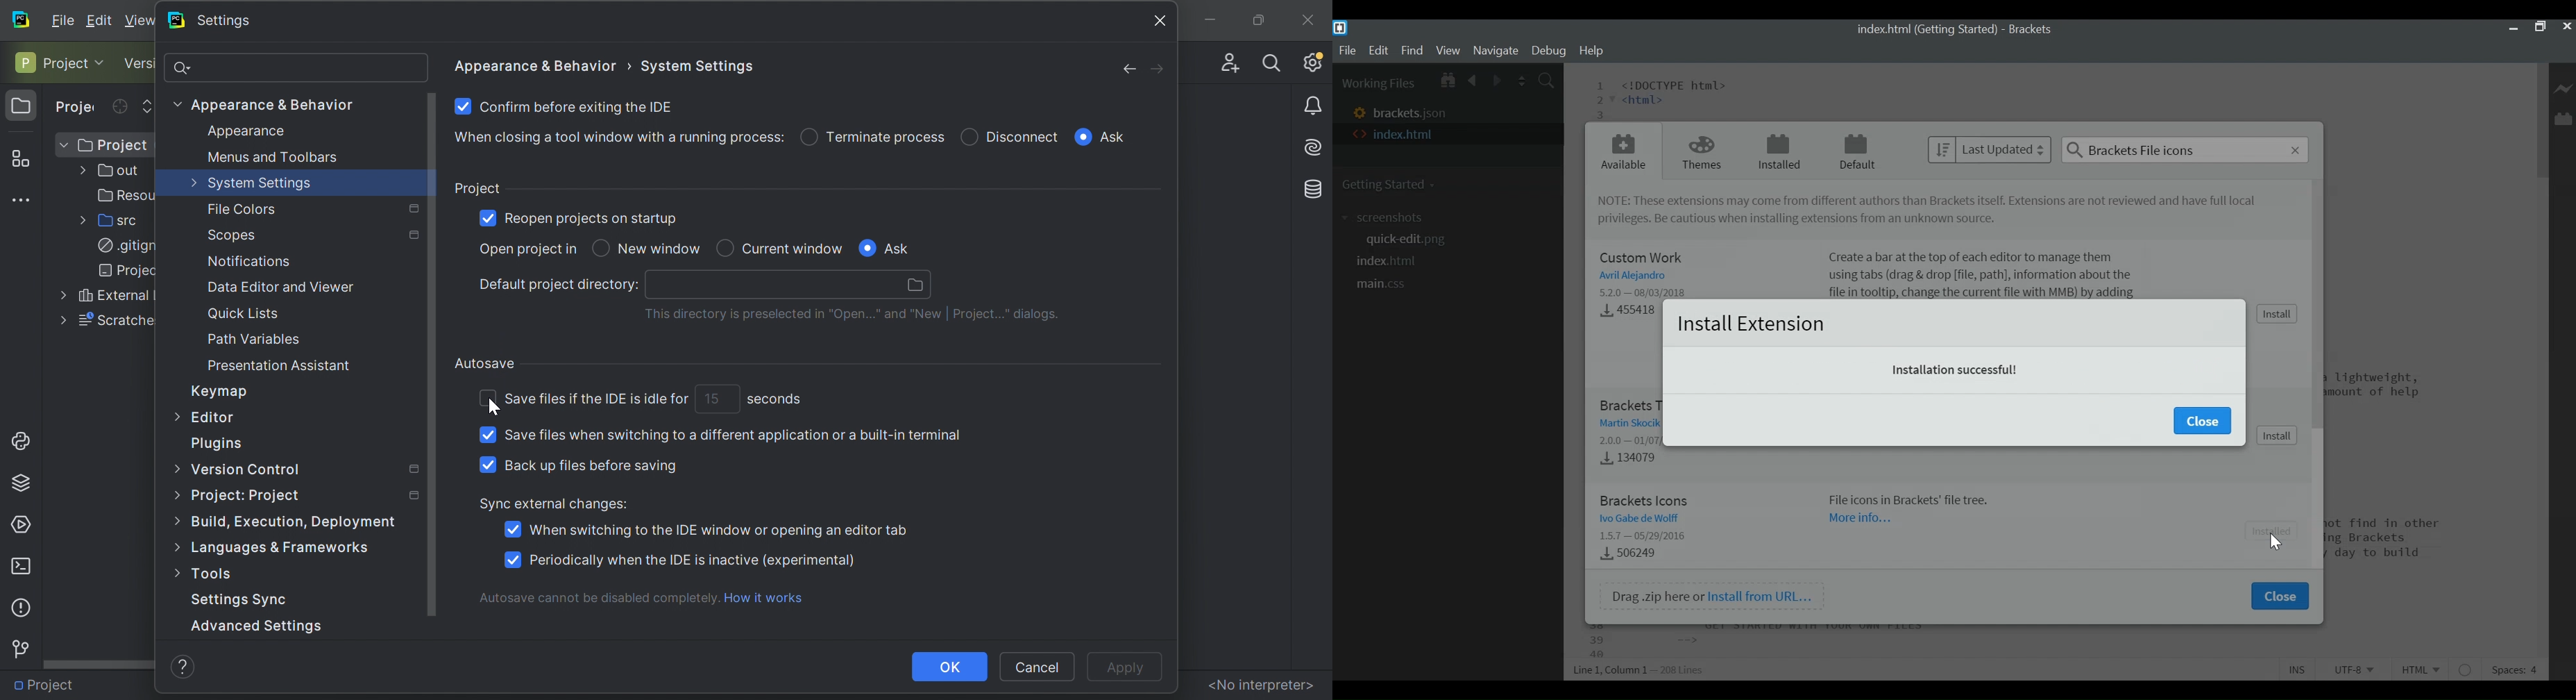  What do you see at coordinates (294, 67) in the screenshot?
I see `Search` at bounding box center [294, 67].